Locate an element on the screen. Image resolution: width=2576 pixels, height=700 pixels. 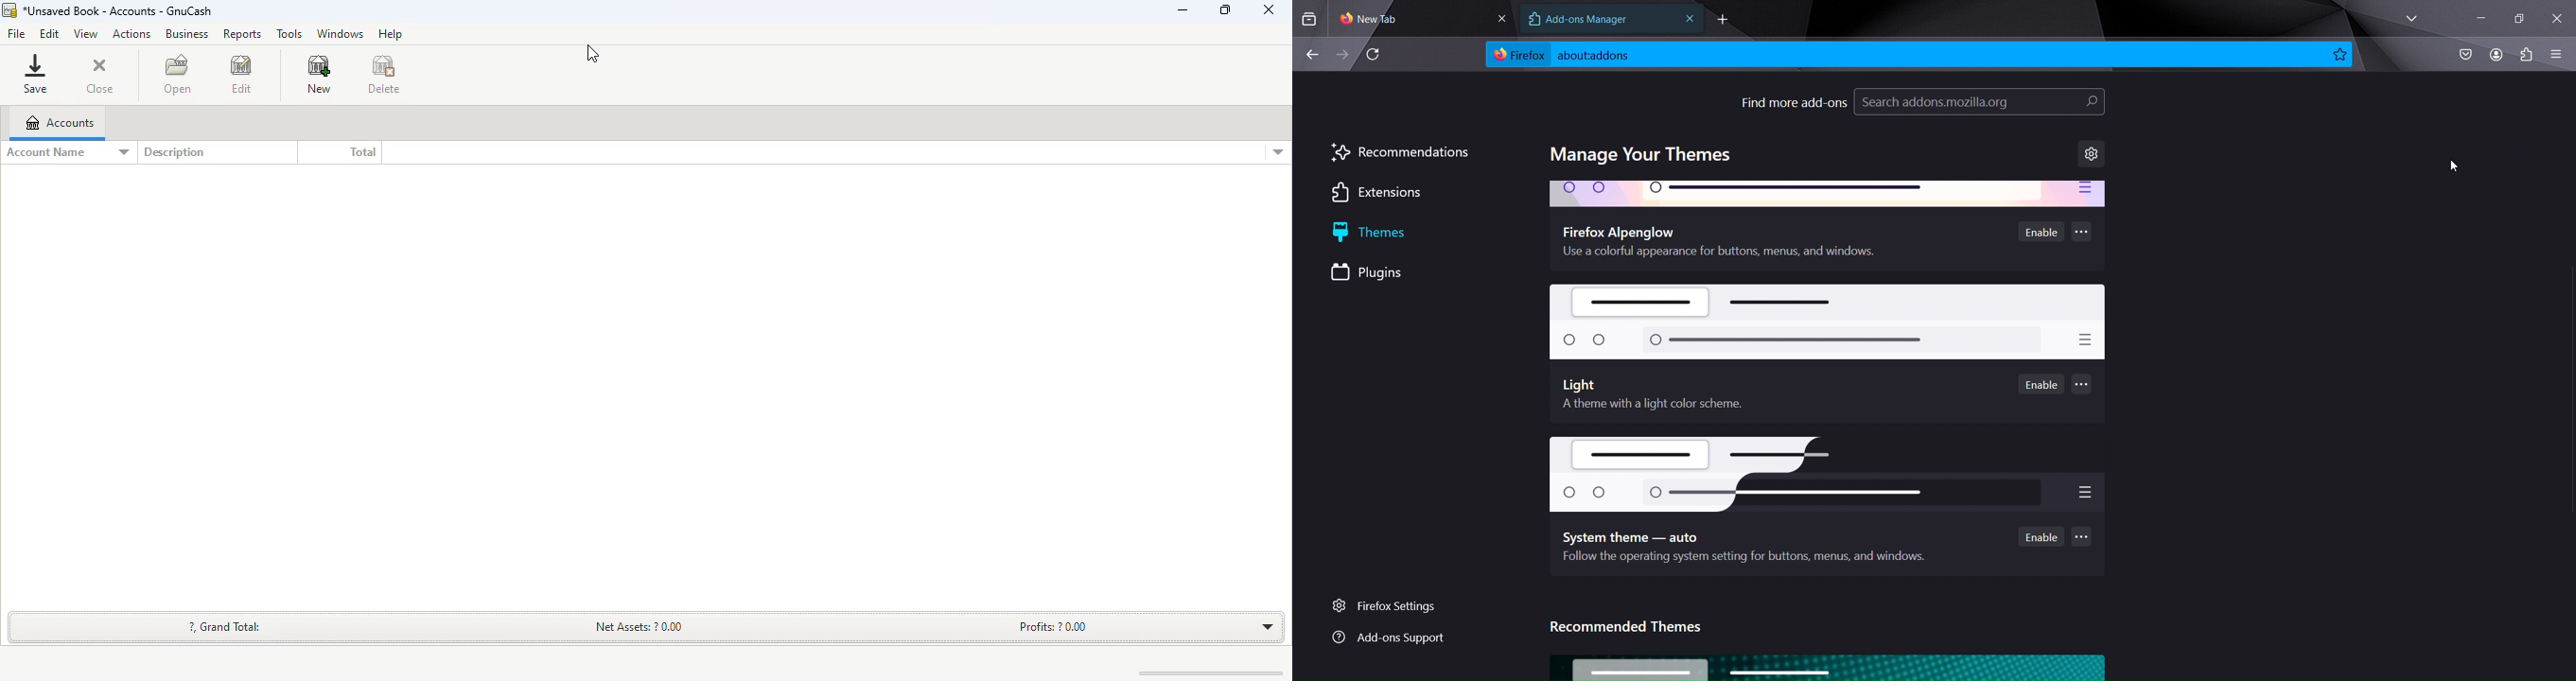
search addons.mozilla.org is located at coordinates (1979, 104).